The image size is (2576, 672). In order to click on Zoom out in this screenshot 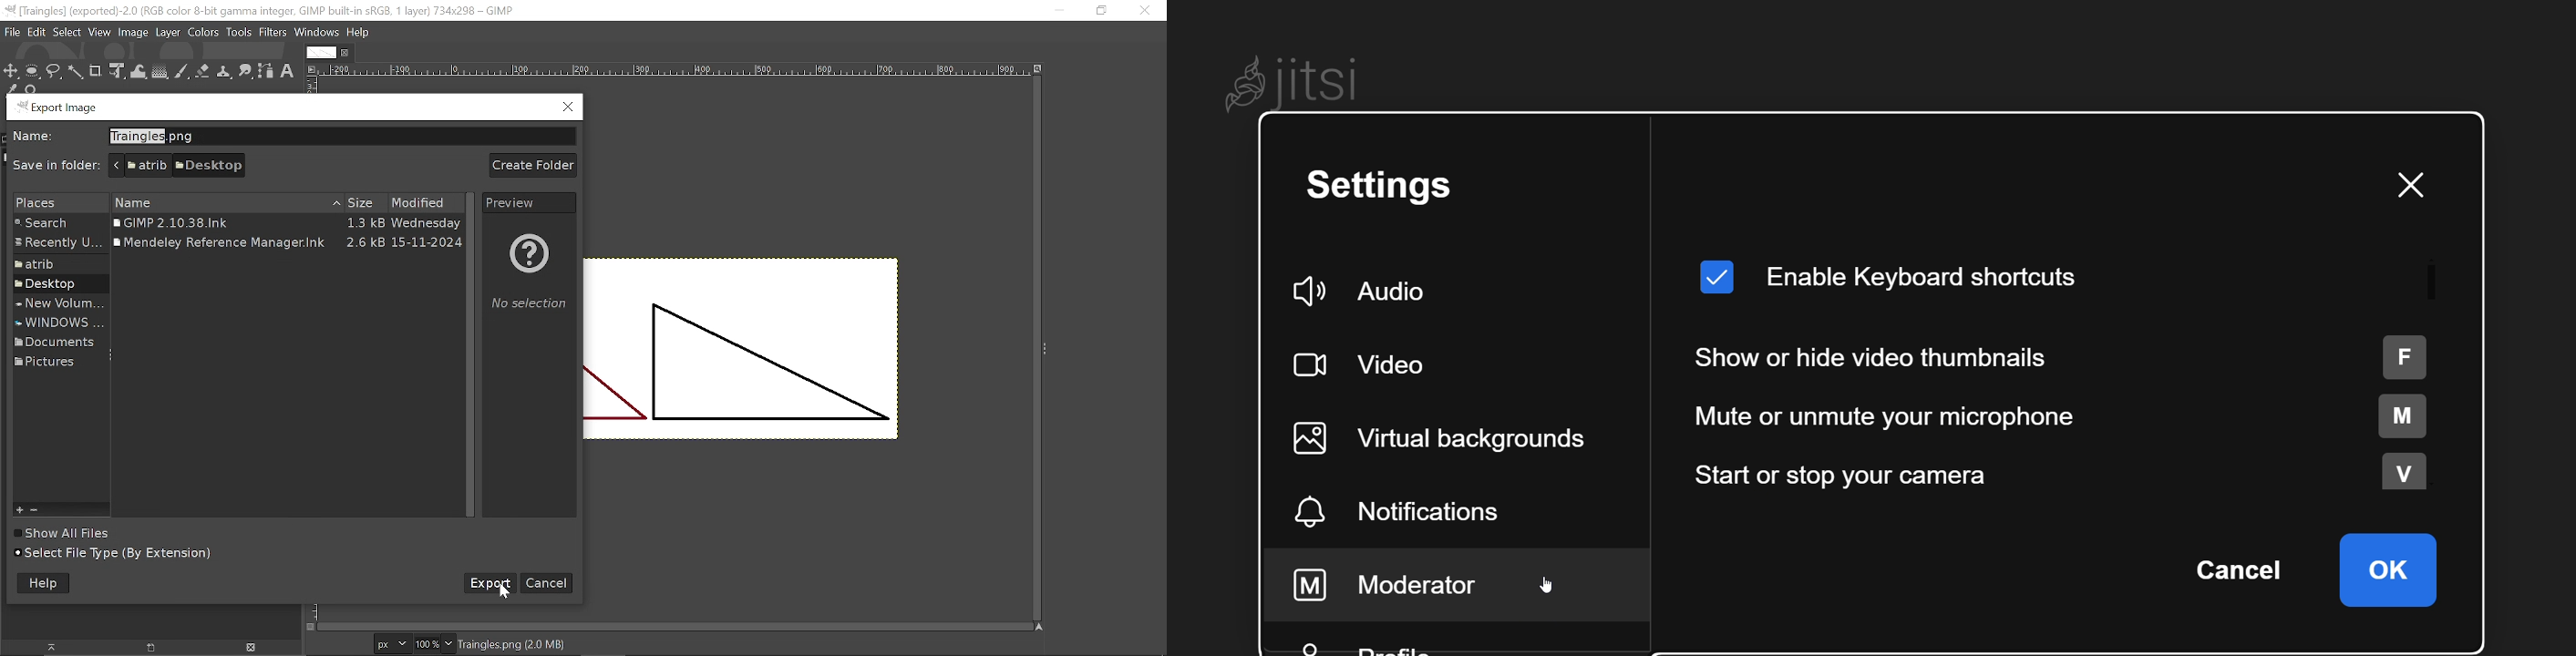, I will do `click(37, 509)`.